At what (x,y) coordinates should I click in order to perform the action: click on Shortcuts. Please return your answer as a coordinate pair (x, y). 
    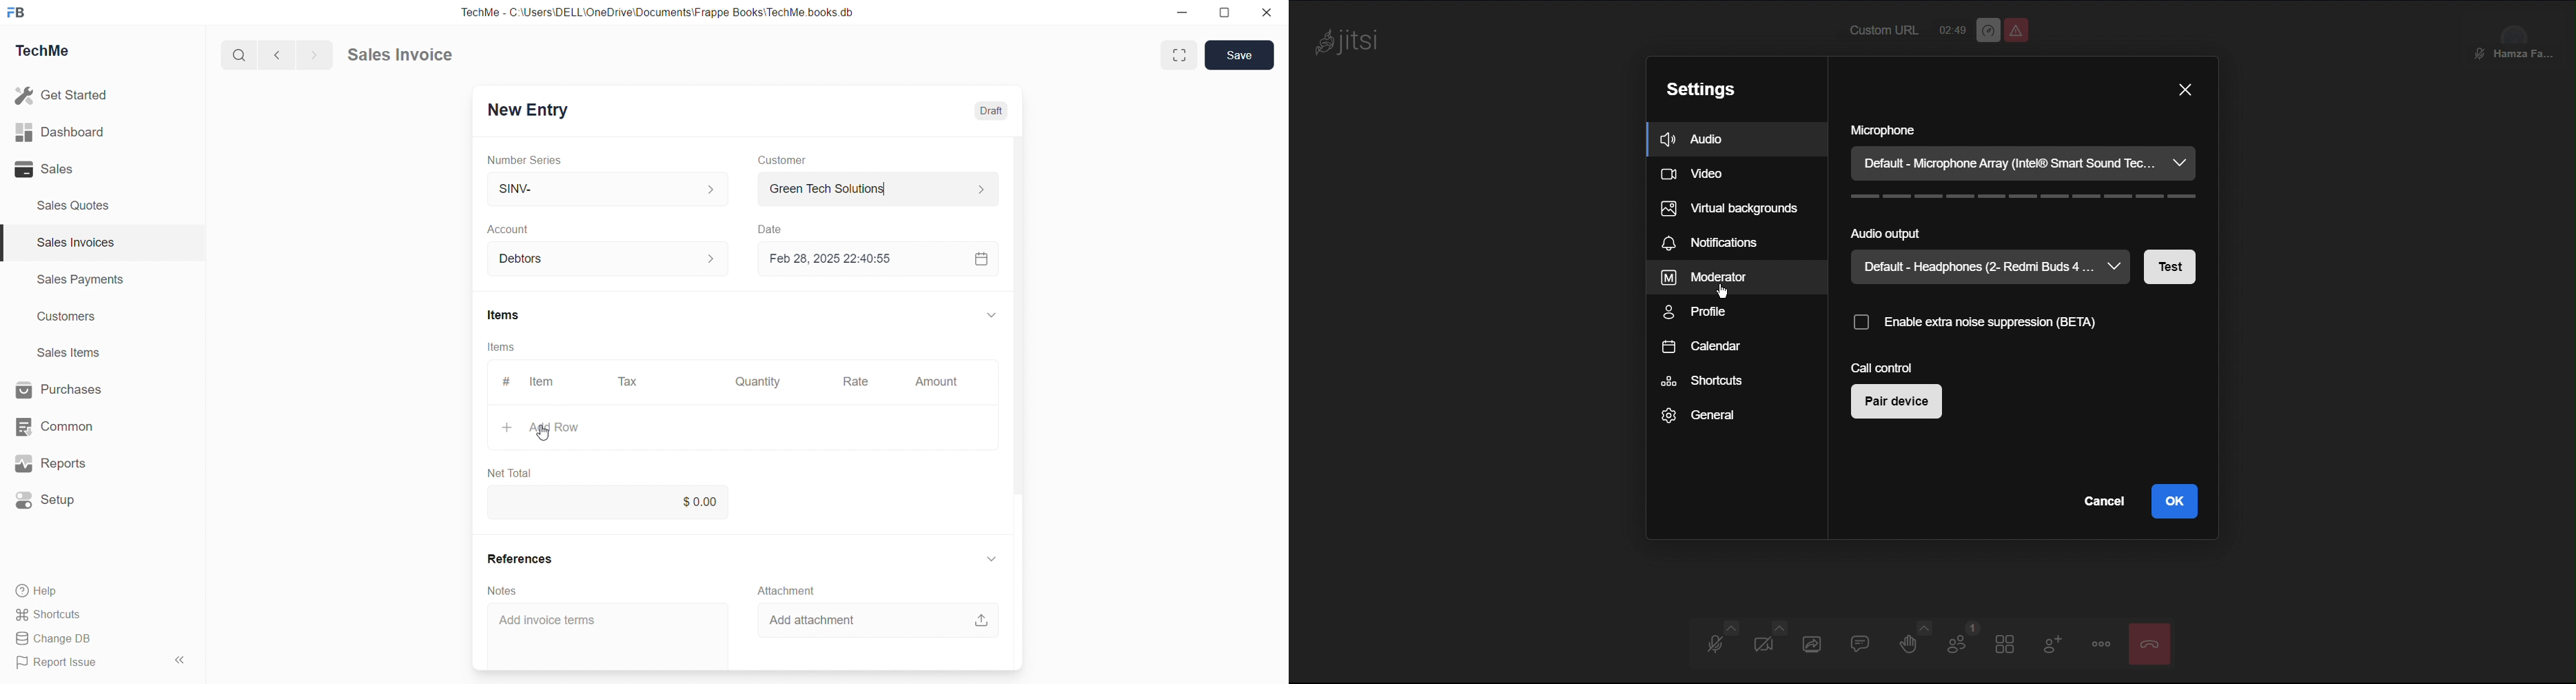
    Looking at the image, I should click on (50, 615).